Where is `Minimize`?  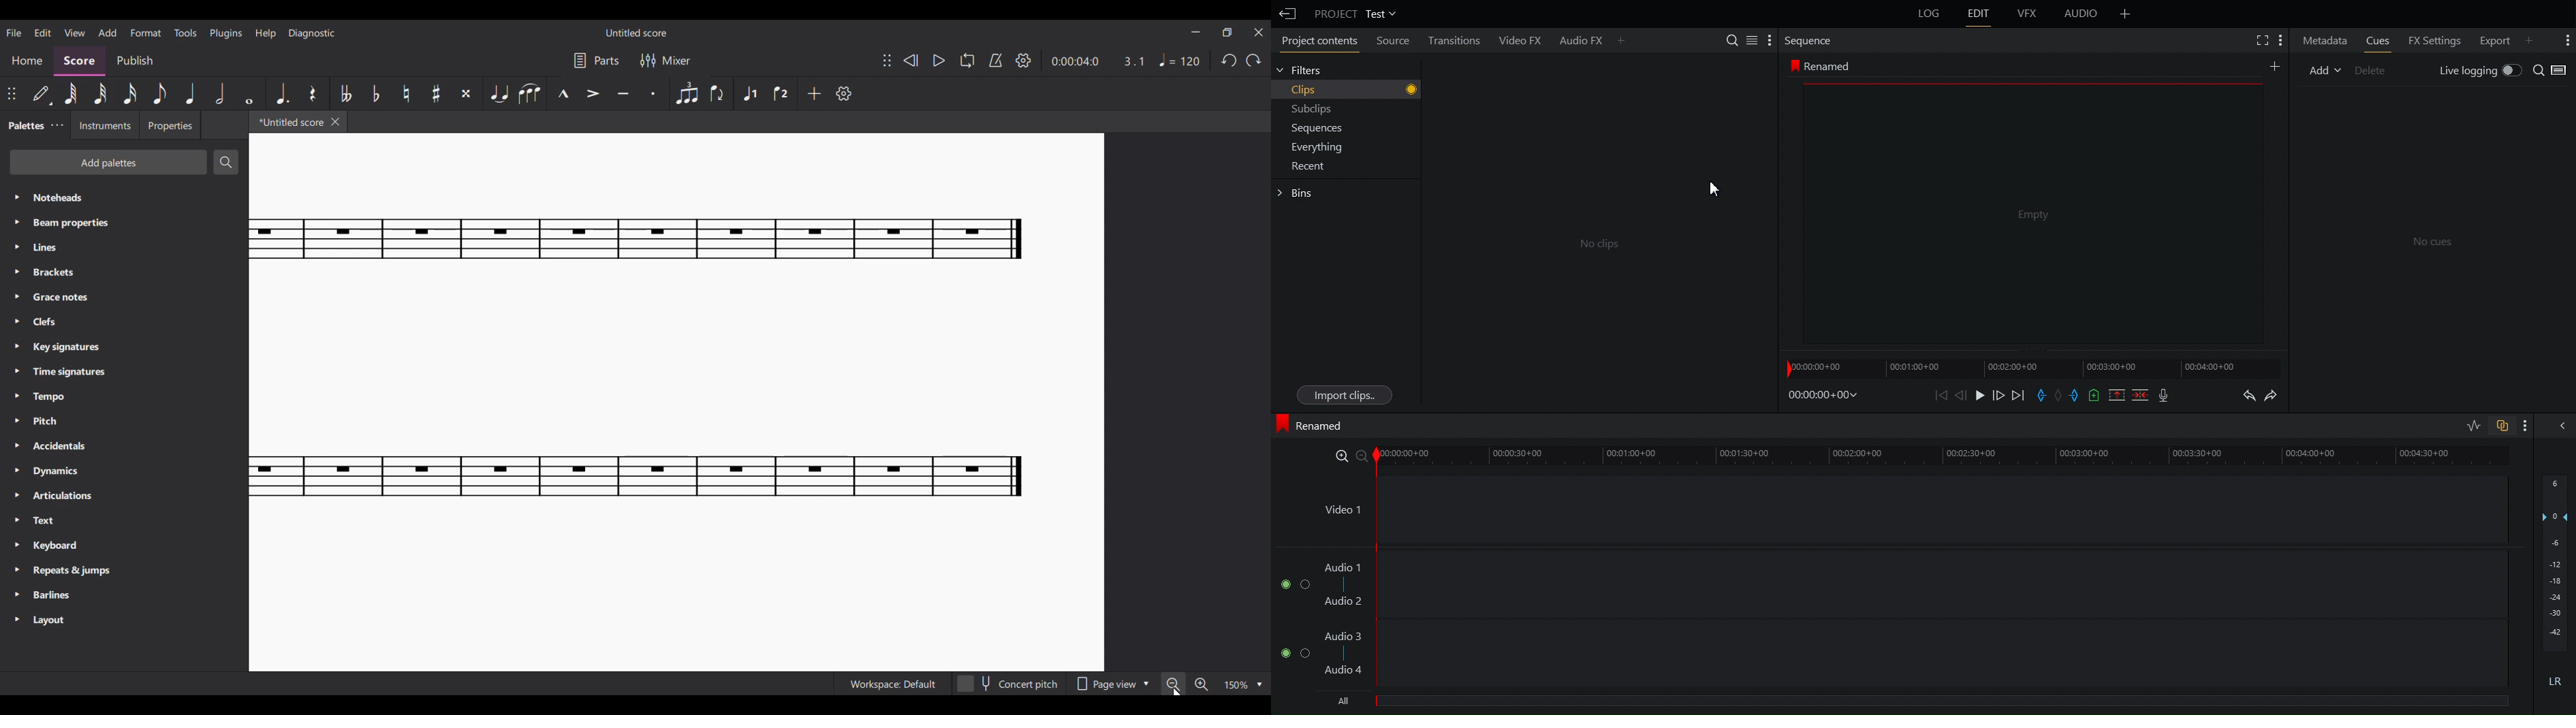 Minimize is located at coordinates (1197, 32).